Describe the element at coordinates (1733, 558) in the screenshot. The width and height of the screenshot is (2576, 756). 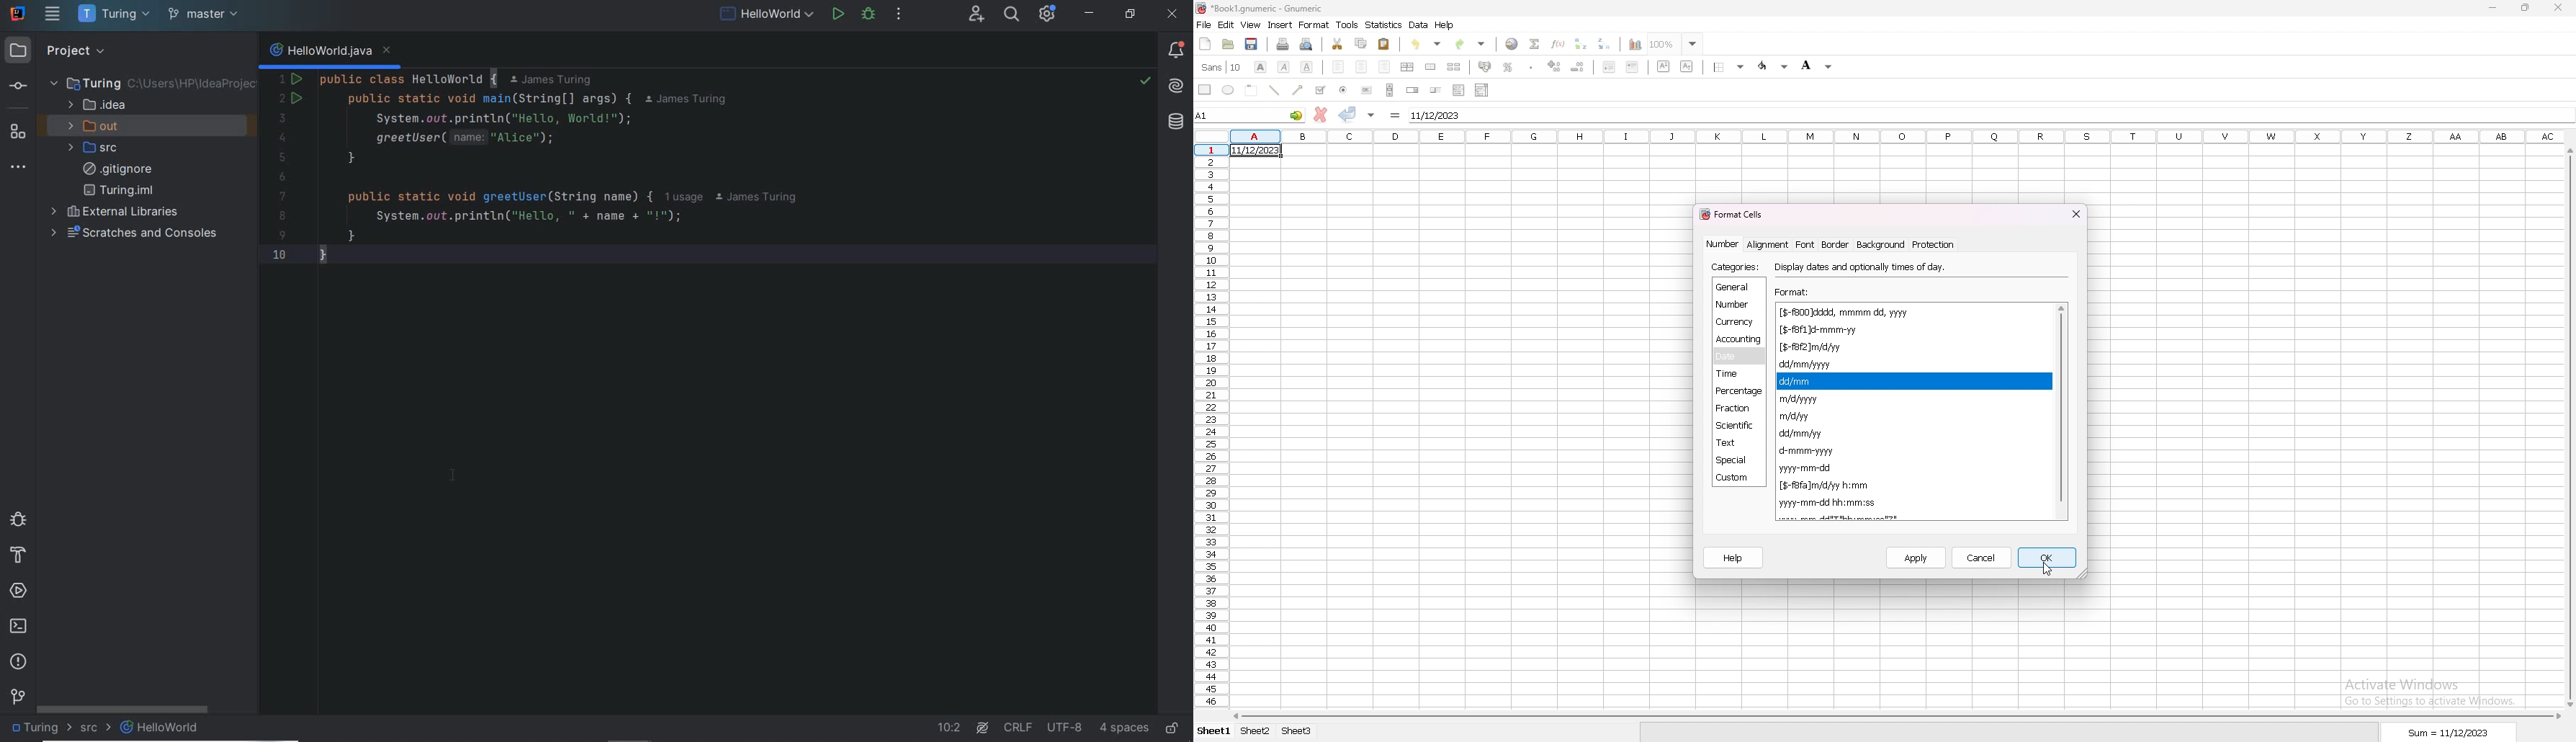
I see `help` at that location.